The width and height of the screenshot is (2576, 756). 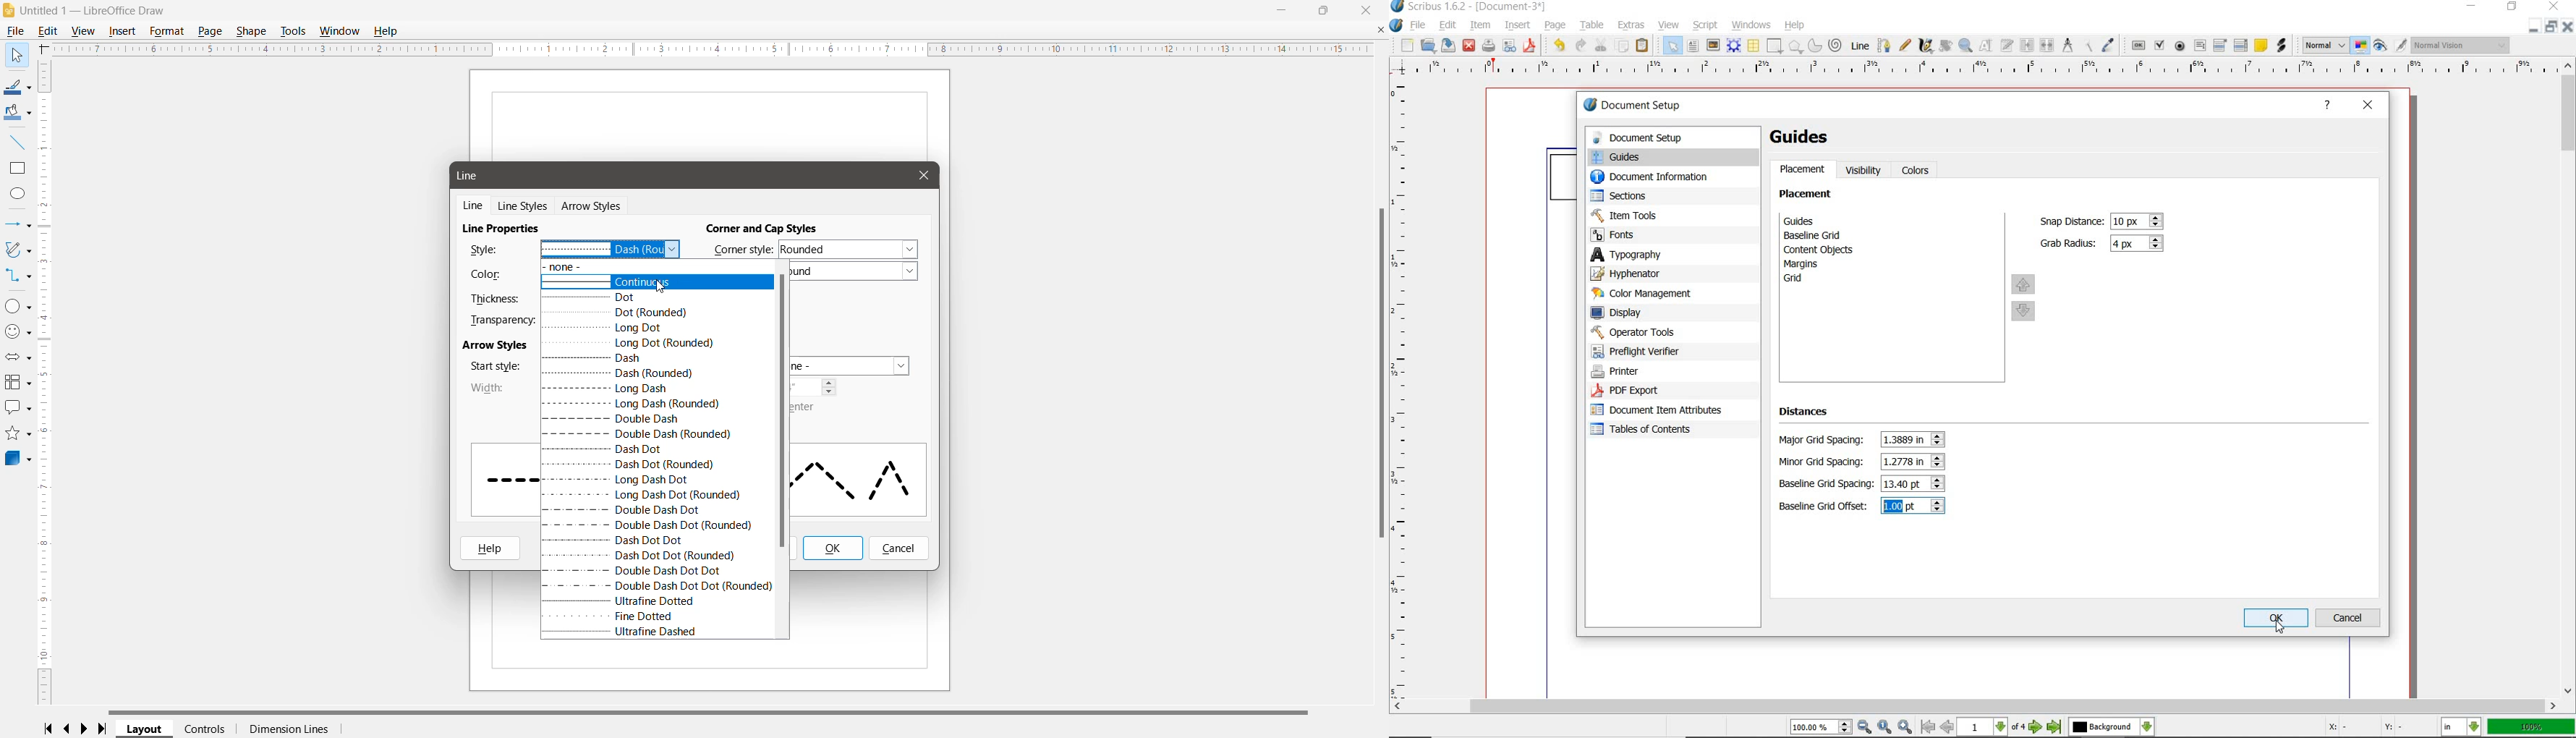 I want to click on Layout, so click(x=145, y=729).